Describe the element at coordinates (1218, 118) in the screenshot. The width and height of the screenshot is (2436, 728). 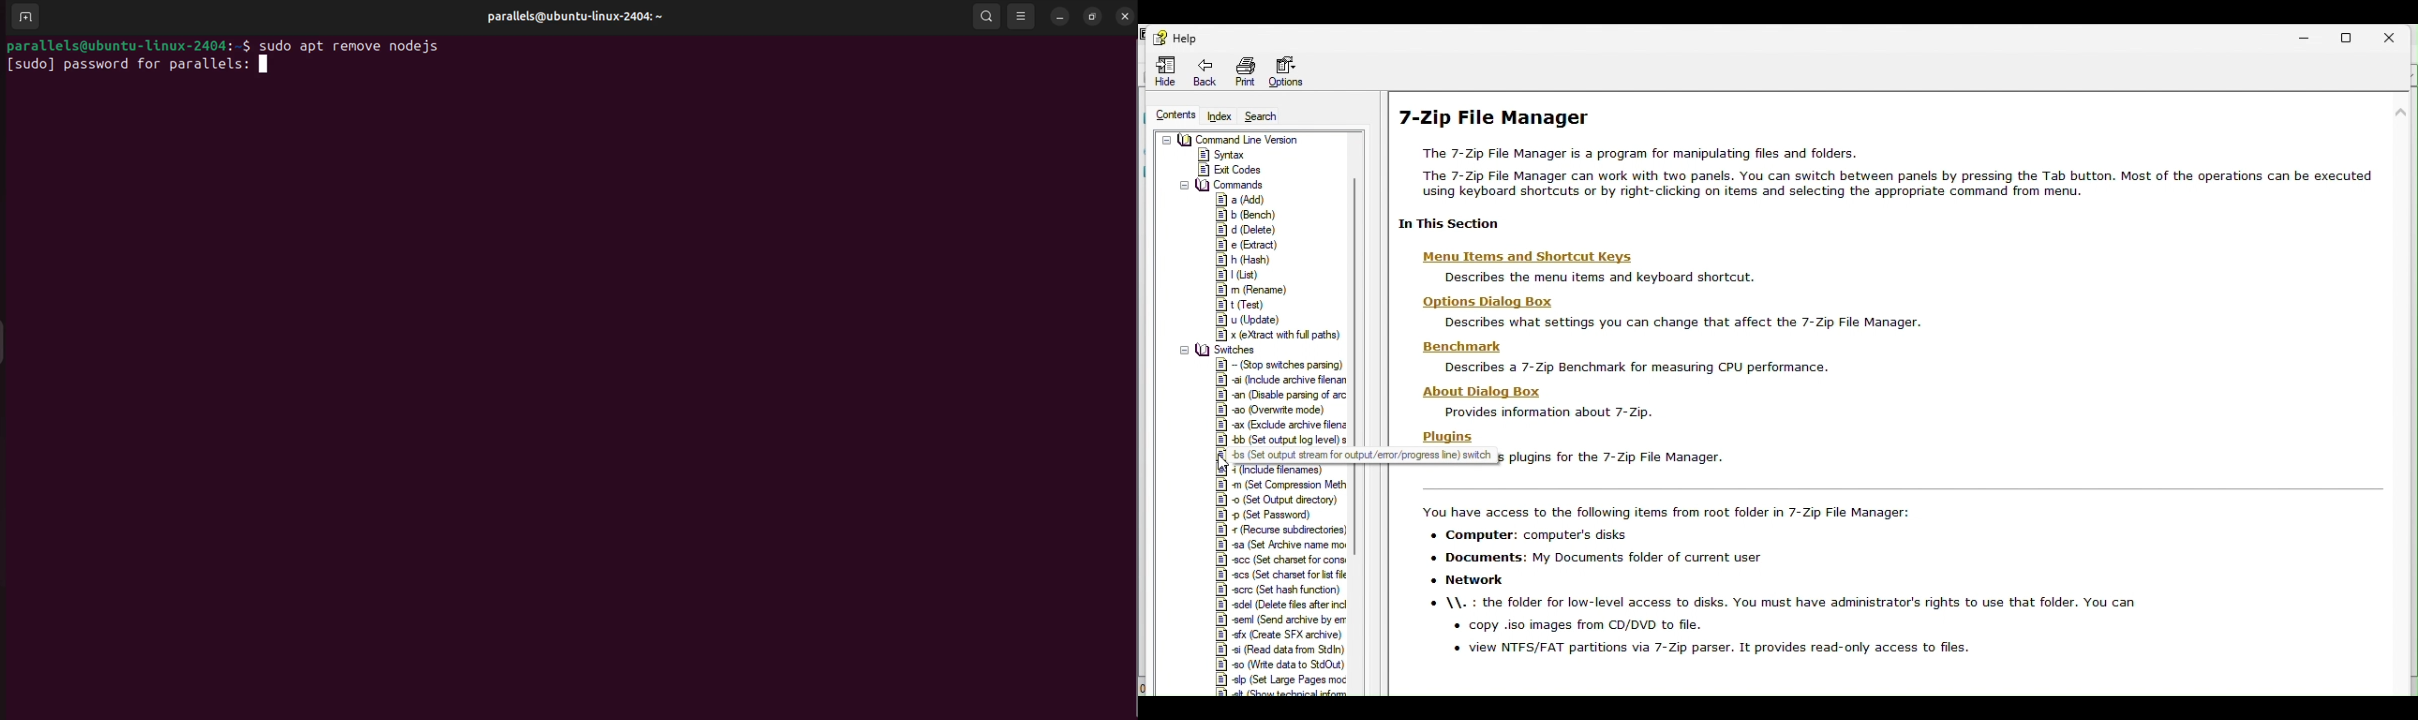
I see `Index` at that location.